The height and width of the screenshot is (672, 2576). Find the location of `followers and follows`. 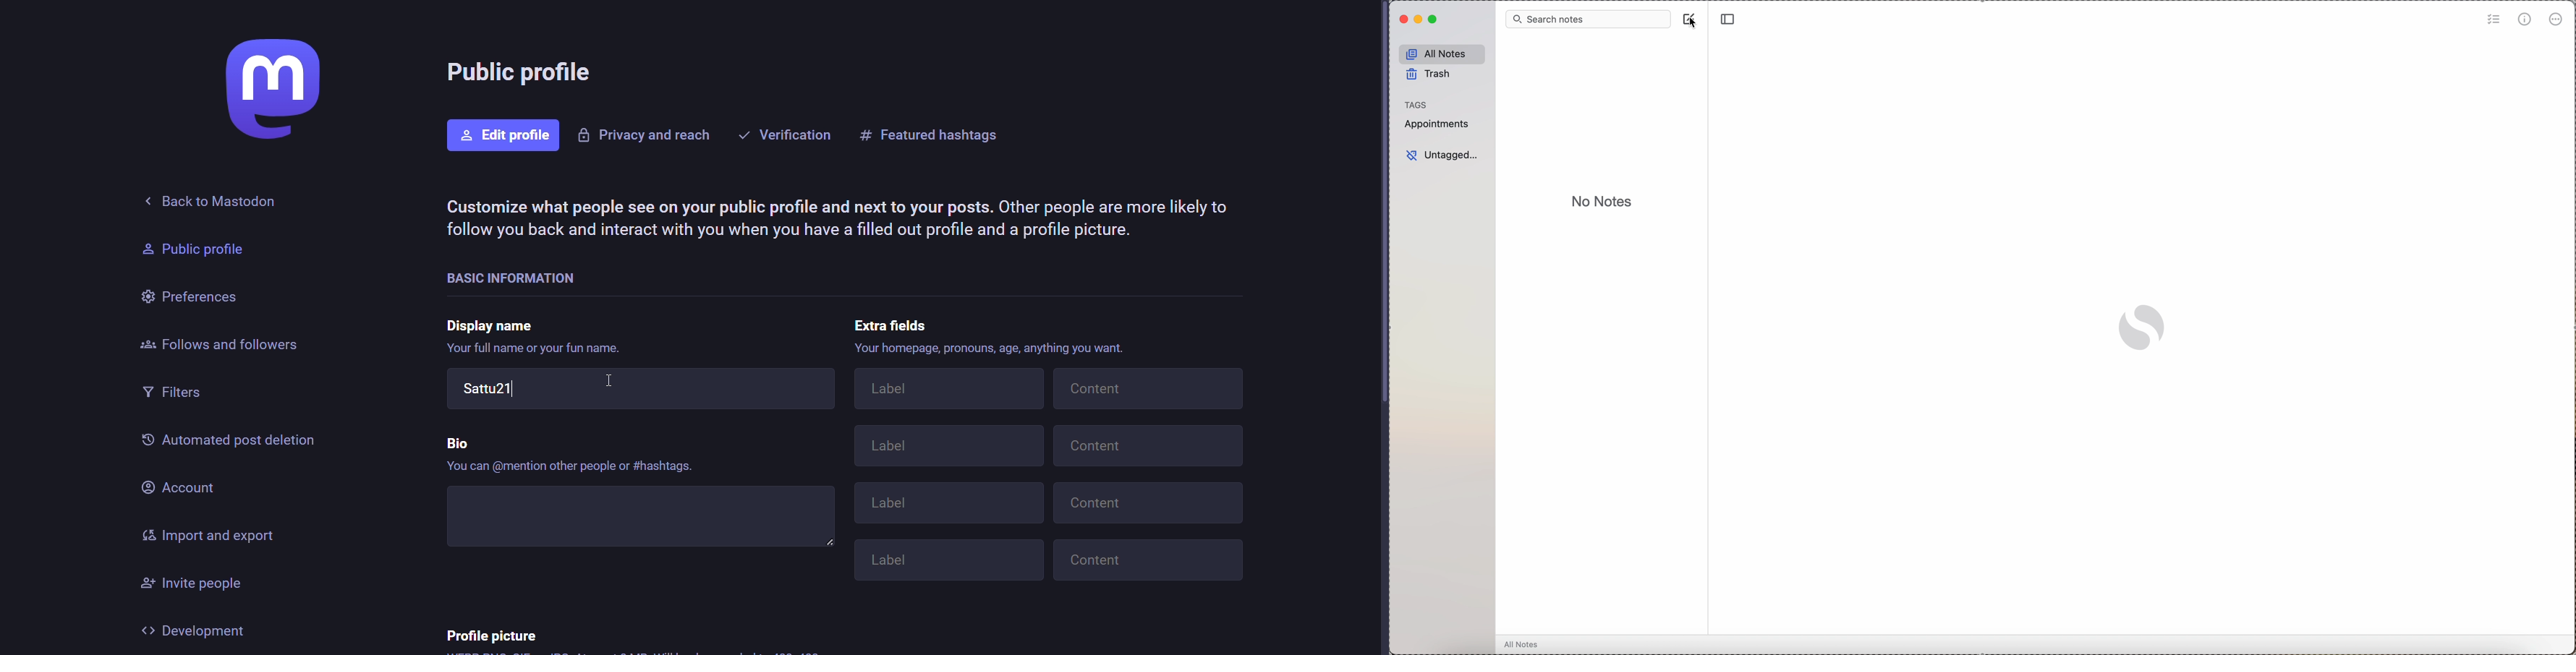

followers and follows is located at coordinates (221, 343).